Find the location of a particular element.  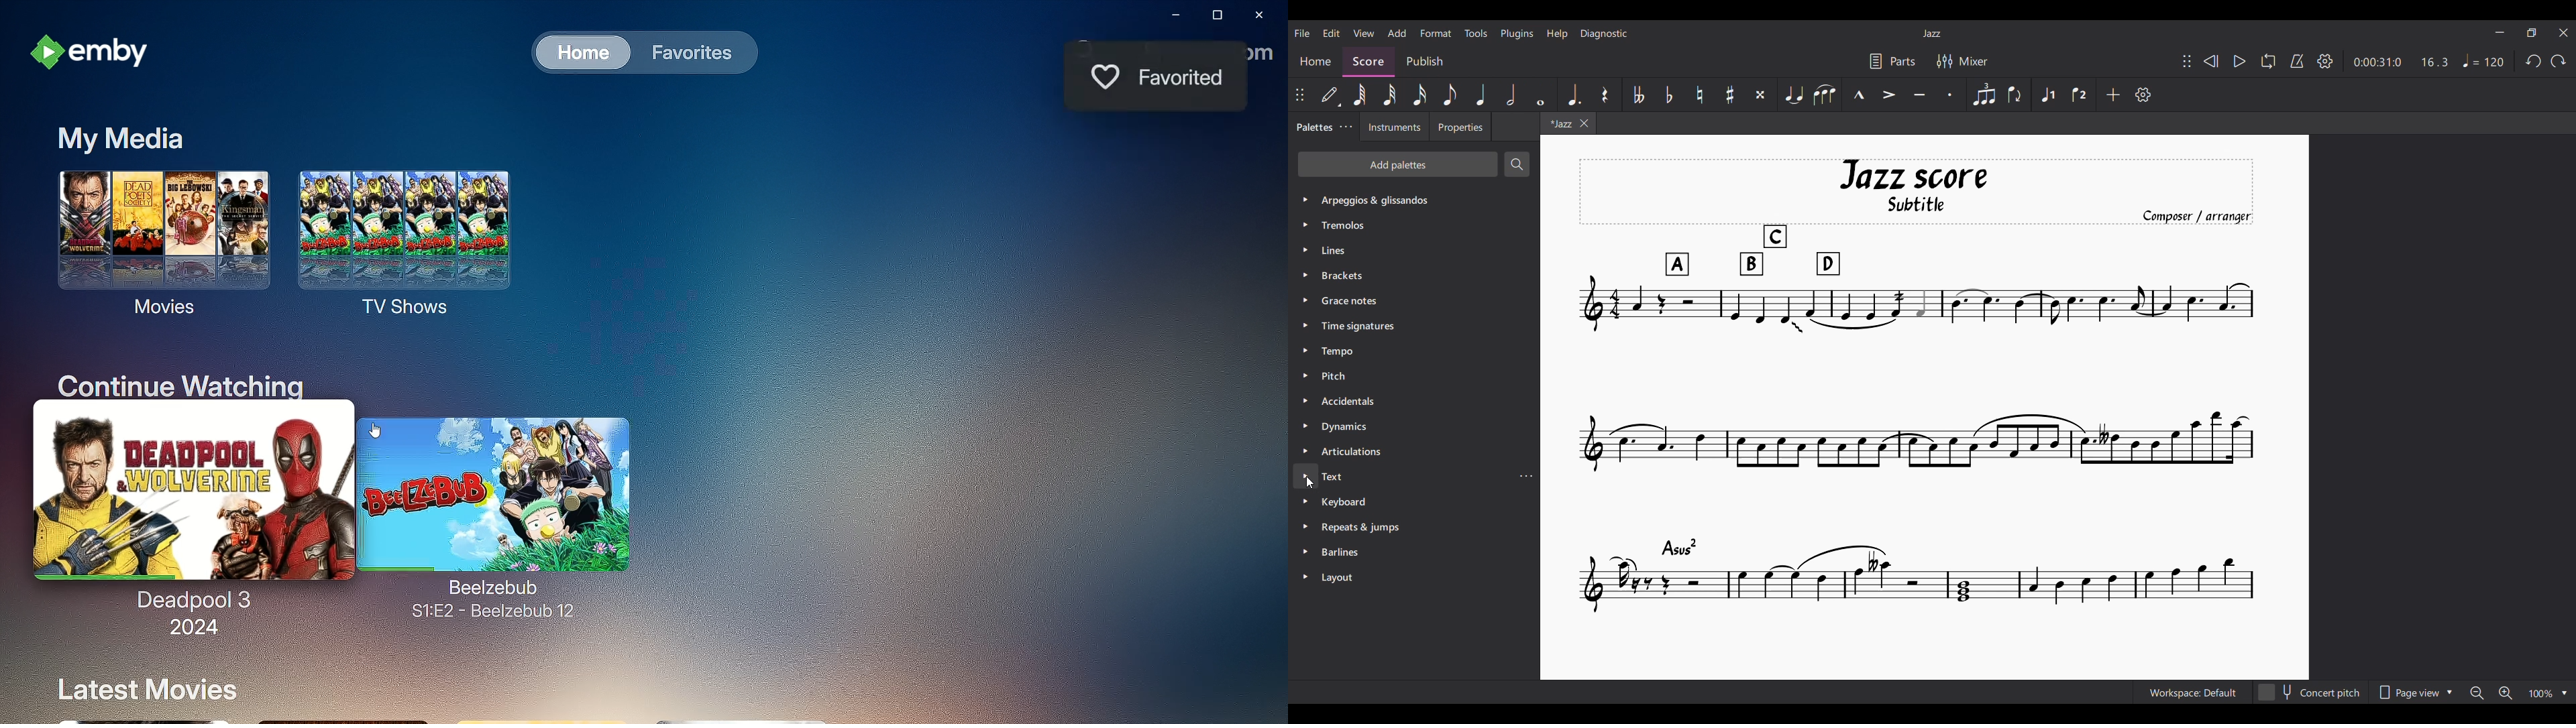

Tempo is located at coordinates (2483, 60).